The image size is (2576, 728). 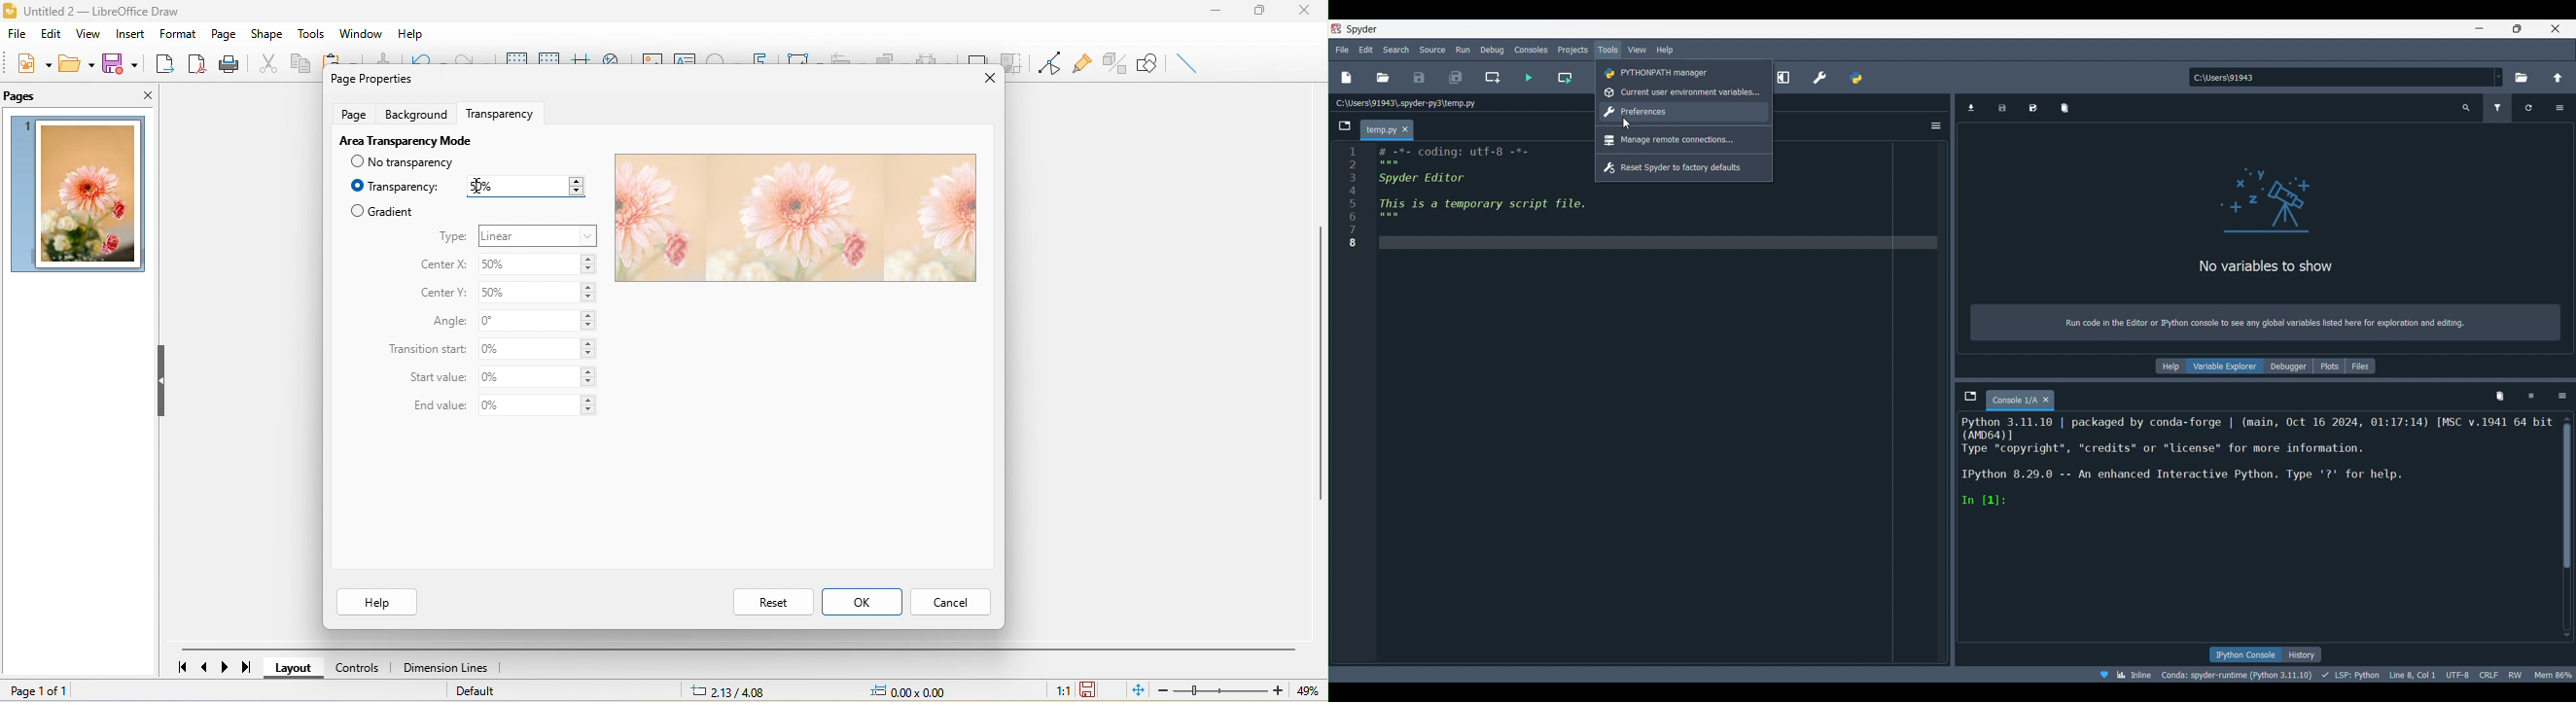 What do you see at coordinates (539, 235) in the screenshot?
I see `linear` at bounding box center [539, 235].